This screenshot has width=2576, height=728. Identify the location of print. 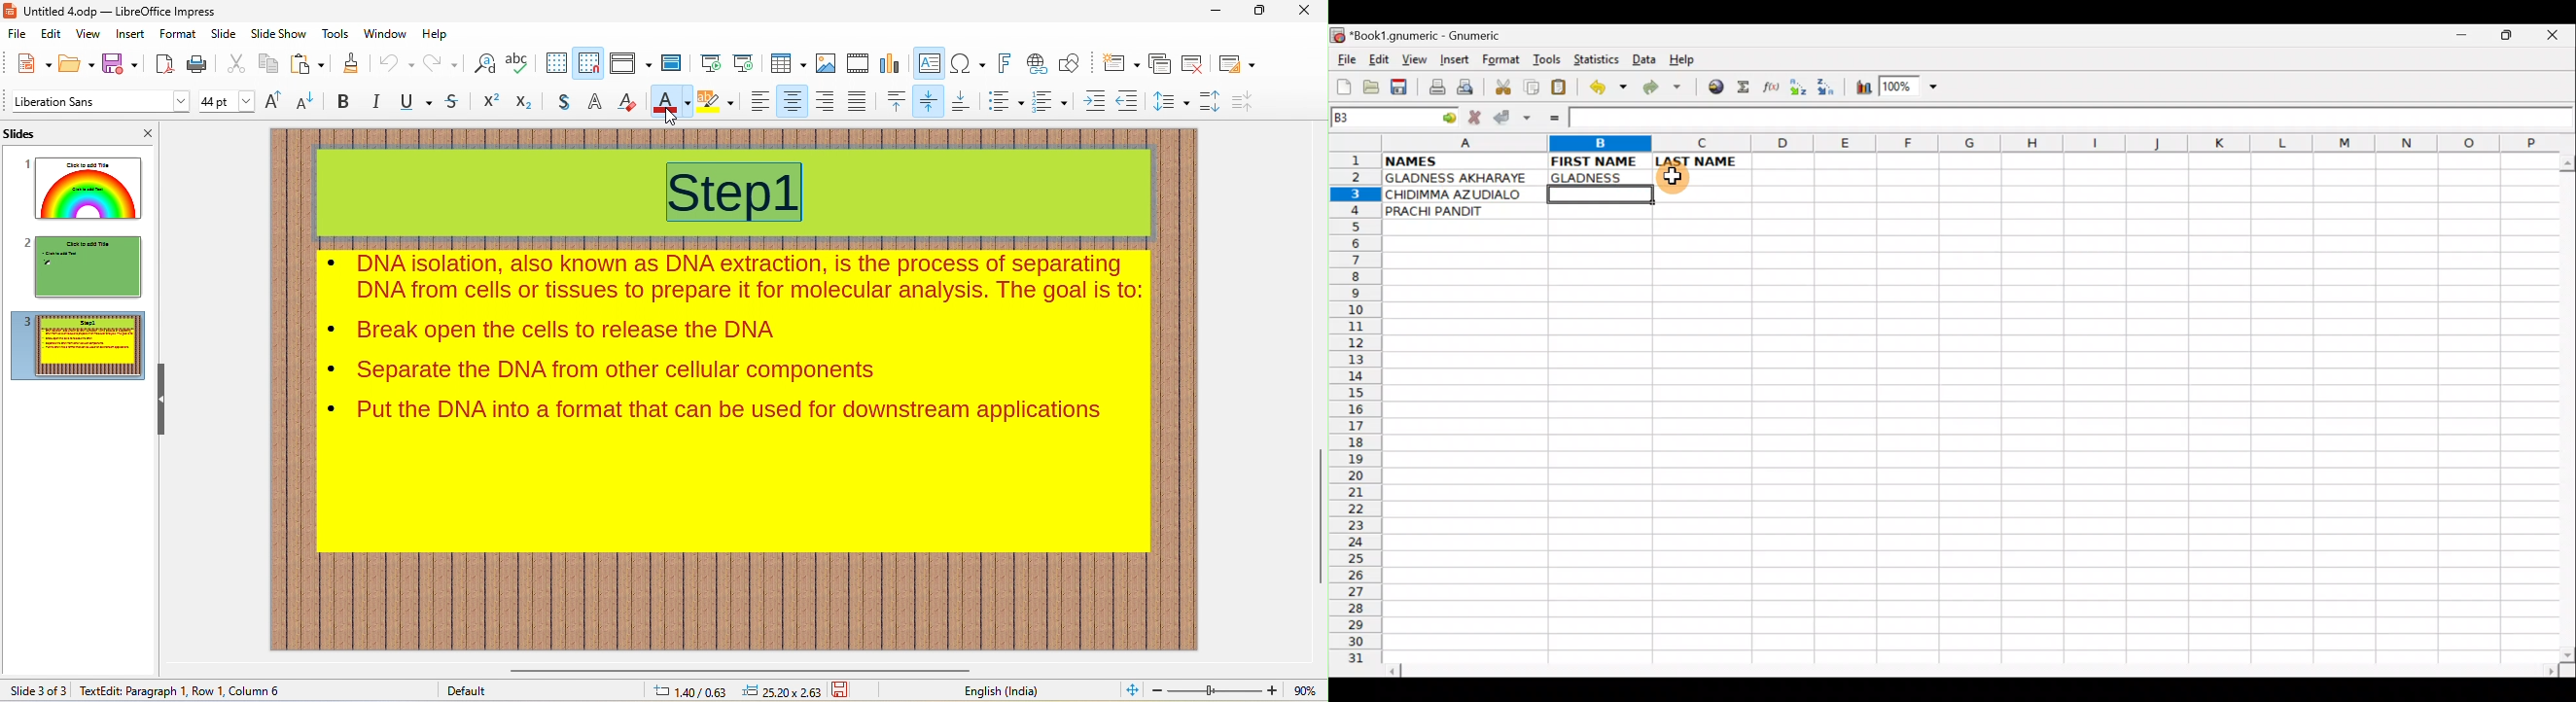
(199, 65).